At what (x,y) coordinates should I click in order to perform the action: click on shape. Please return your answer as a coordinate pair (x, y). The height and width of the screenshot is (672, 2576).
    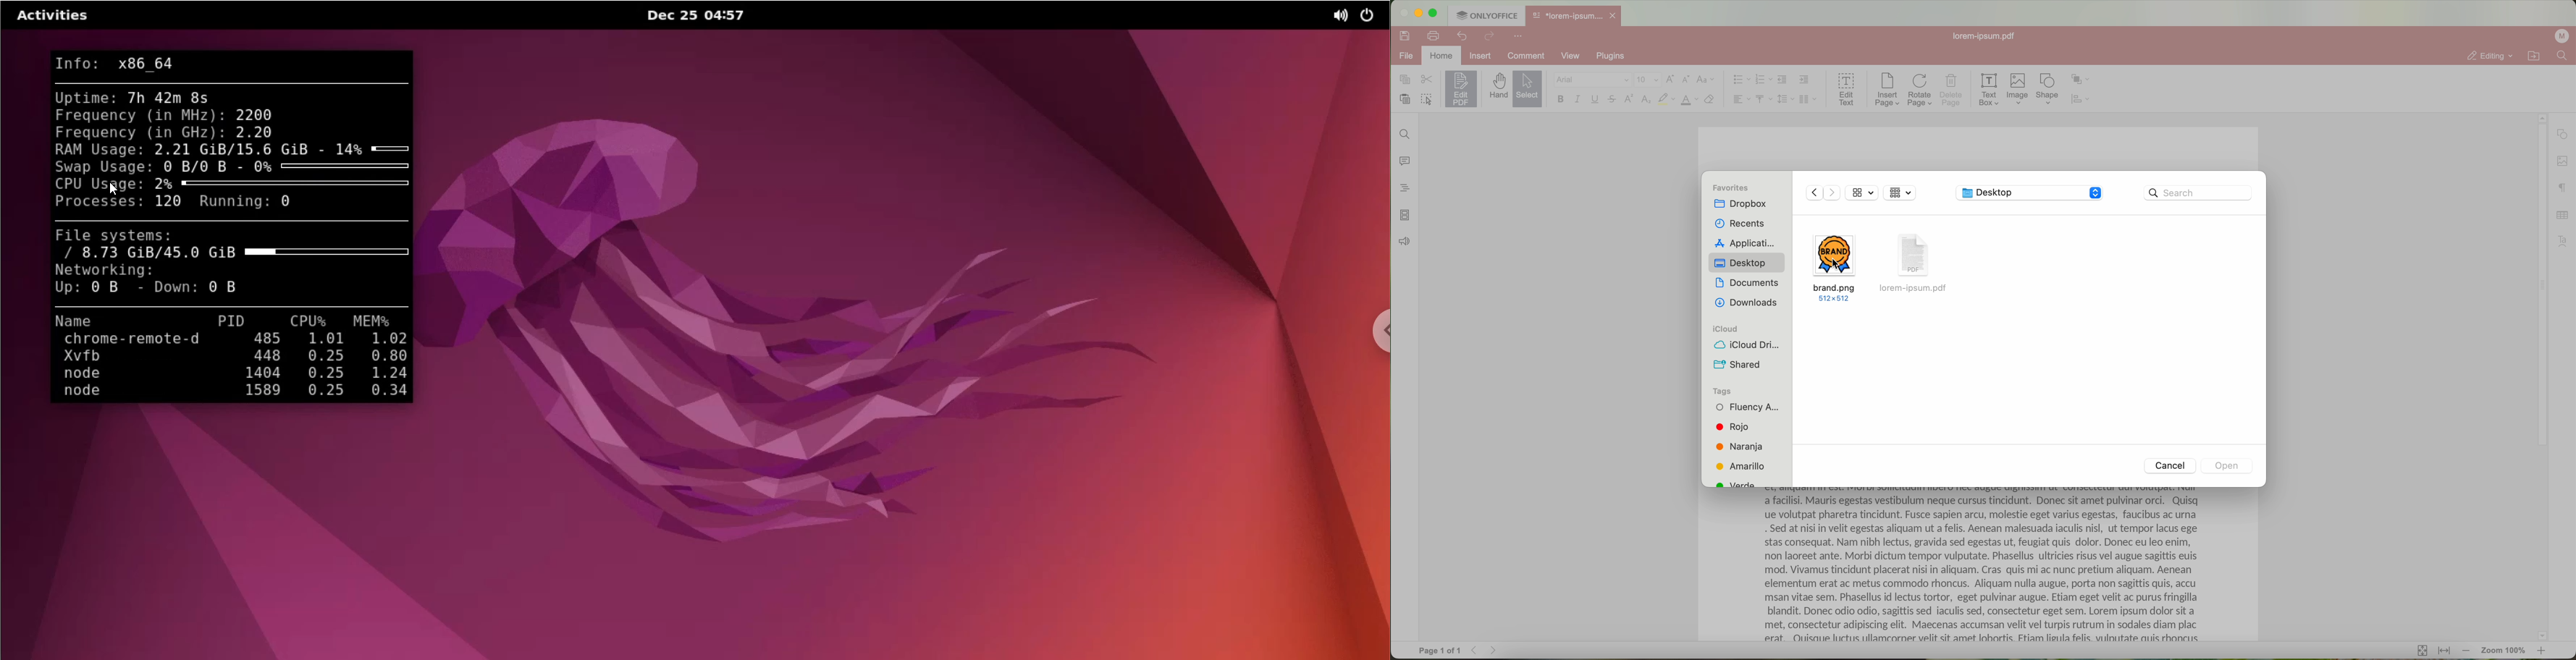
    Looking at the image, I should click on (2048, 89).